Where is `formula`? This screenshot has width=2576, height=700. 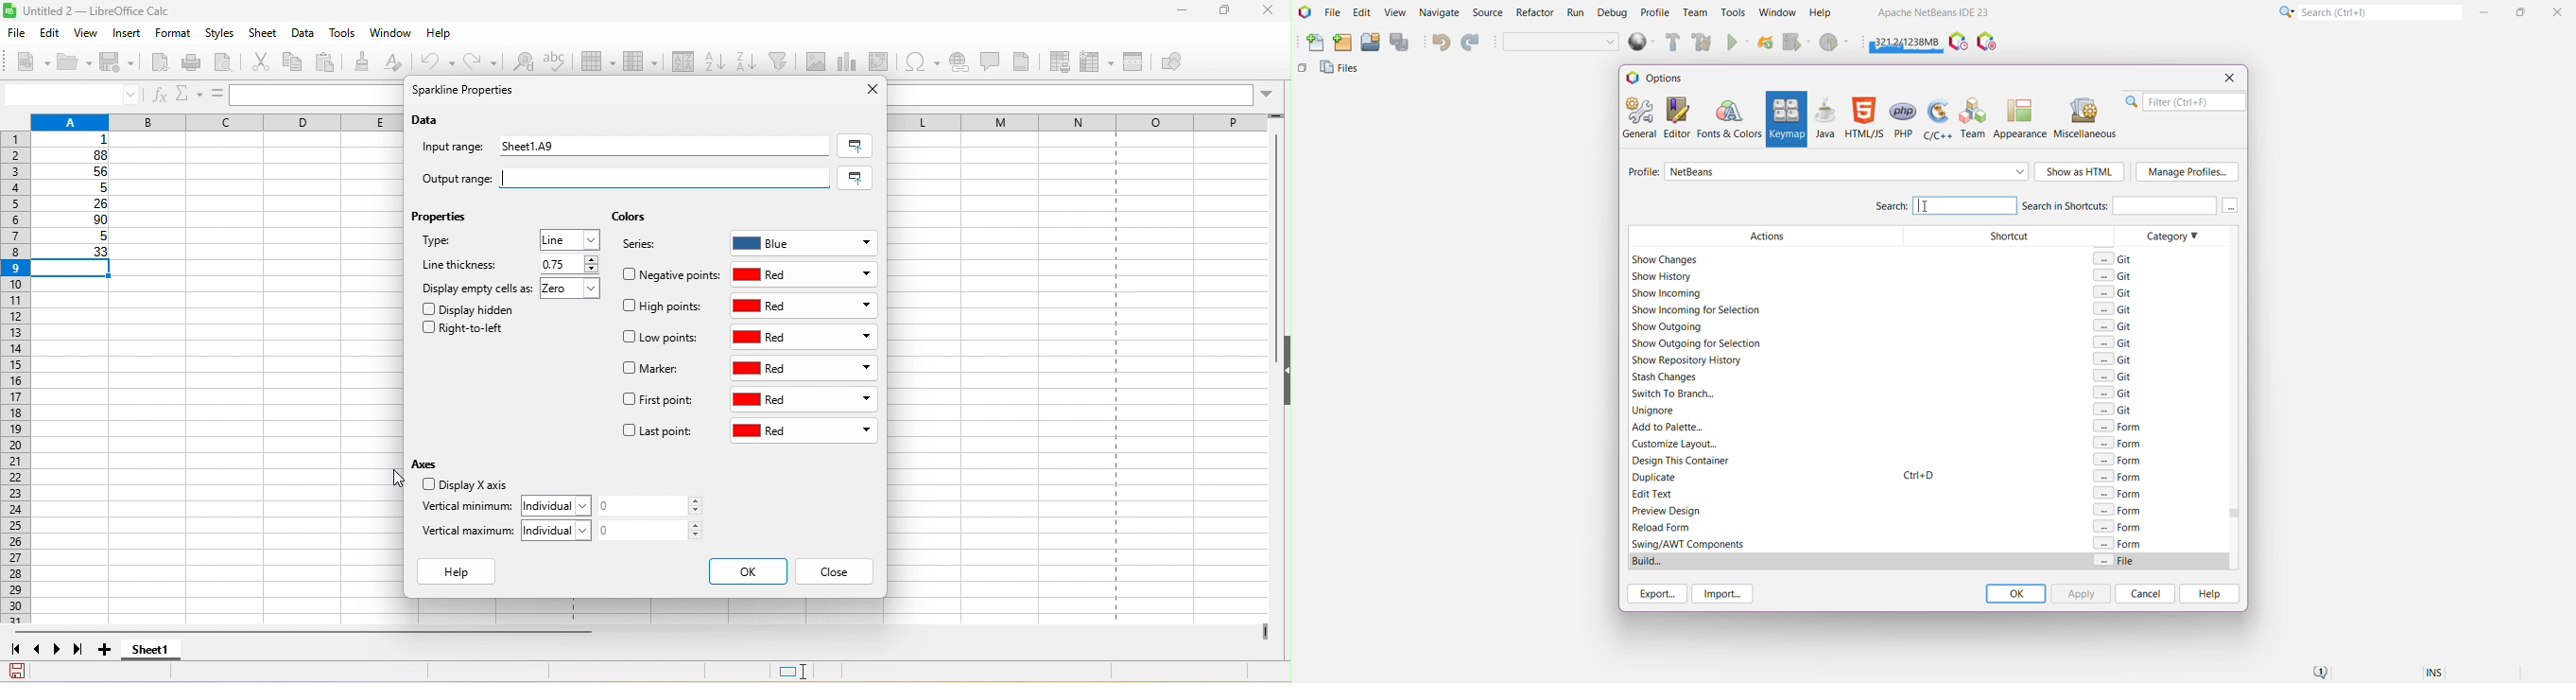 formula is located at coordinates (216, 94).